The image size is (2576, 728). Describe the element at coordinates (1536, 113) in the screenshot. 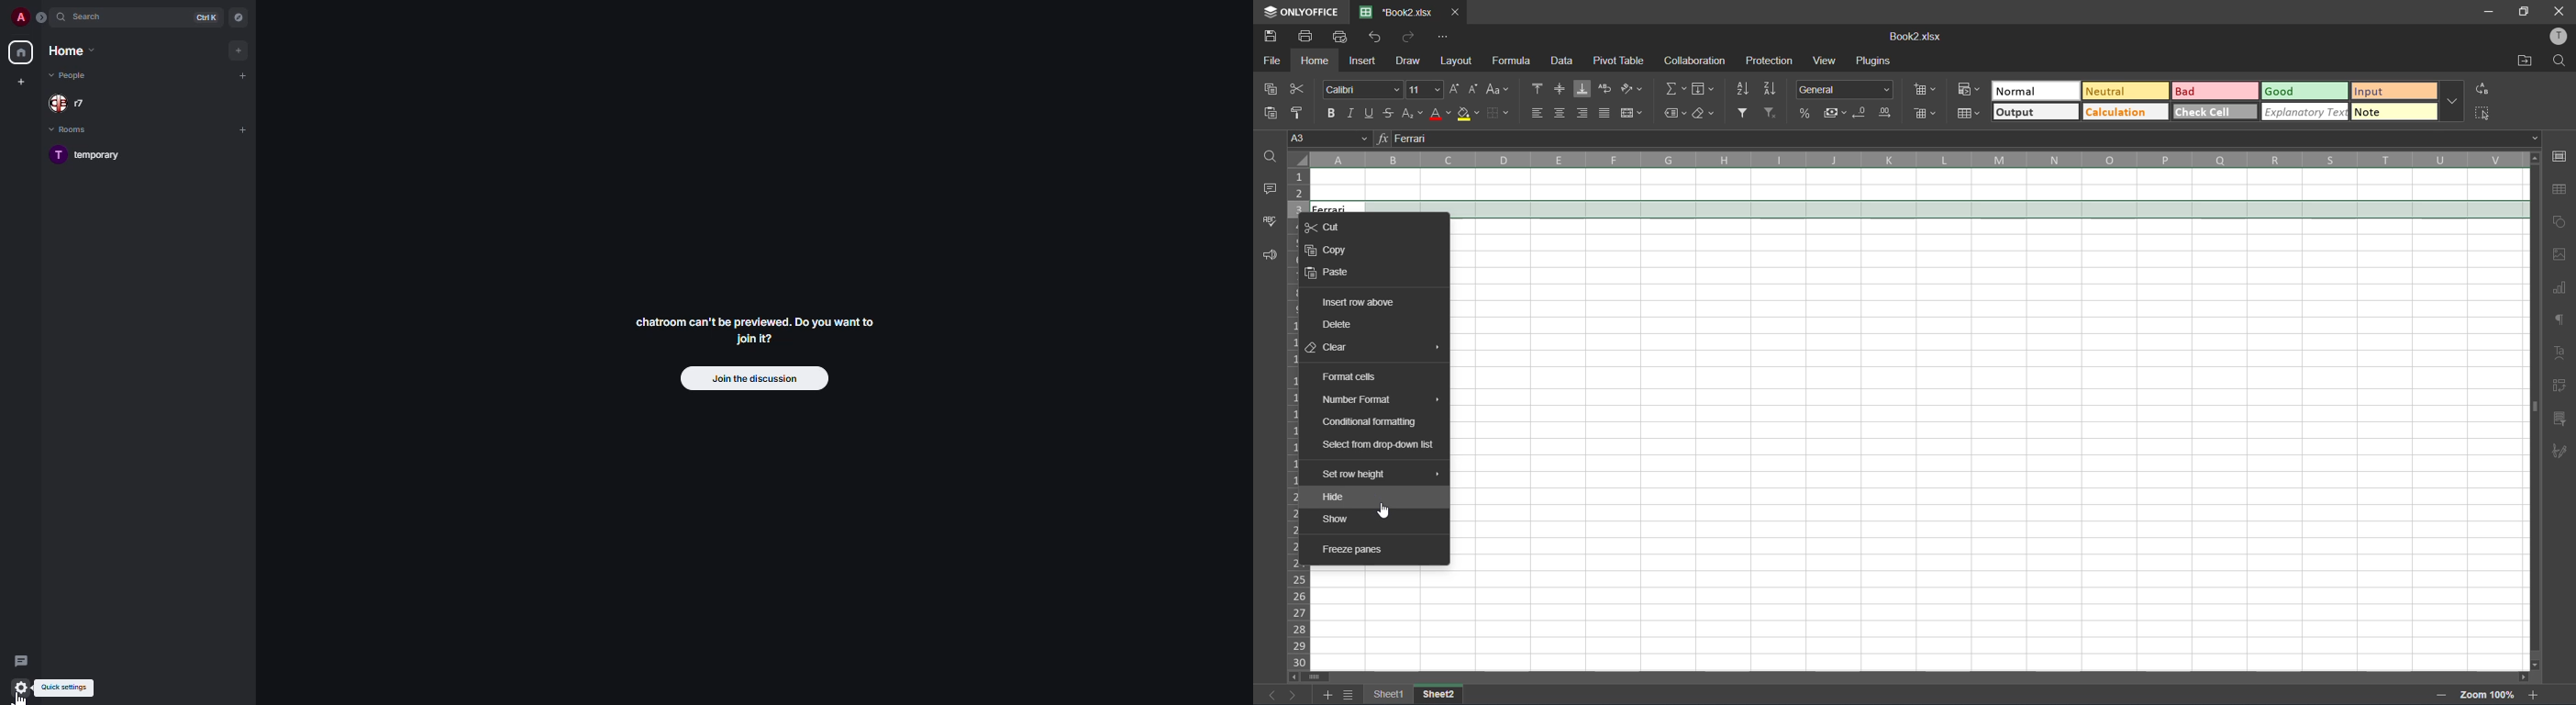

I see `align left` at that location.